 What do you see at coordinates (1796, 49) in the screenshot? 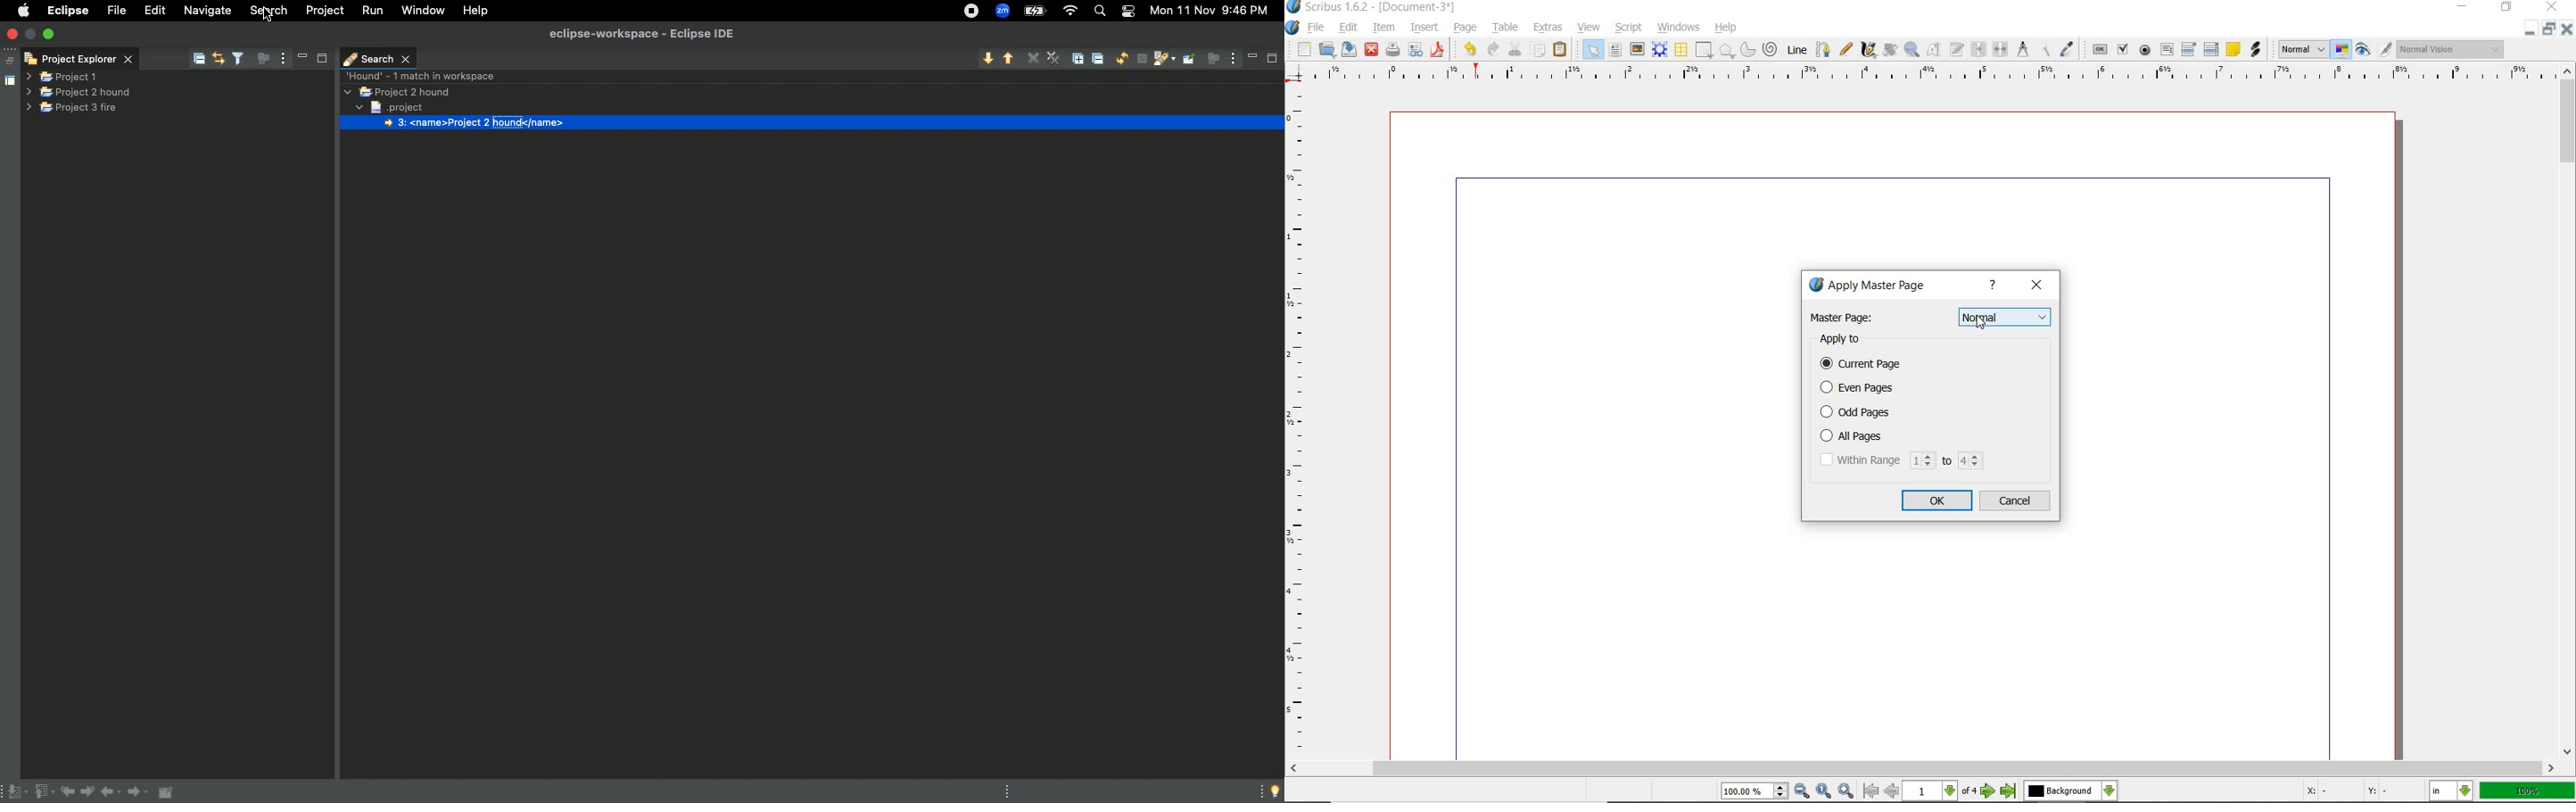
I see `line` at bounding box center [1796, 49].